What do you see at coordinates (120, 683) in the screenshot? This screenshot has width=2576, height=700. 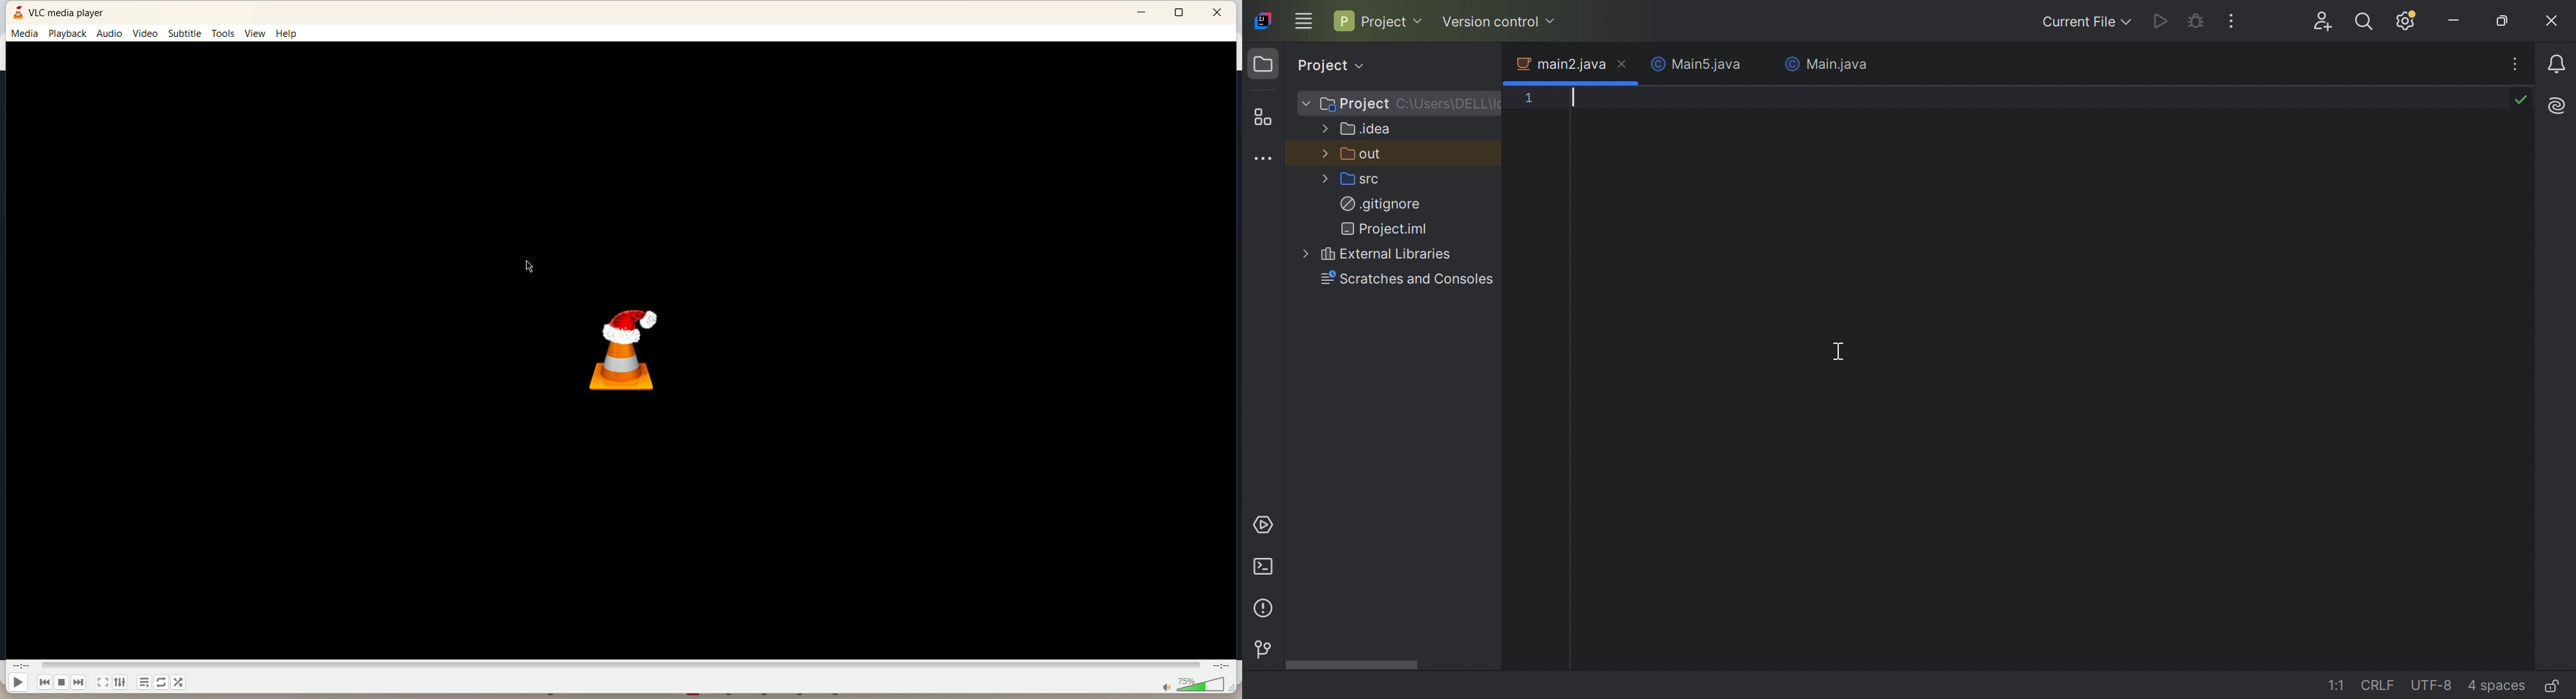 I see `extended settings` at bounding box center [120, 683].